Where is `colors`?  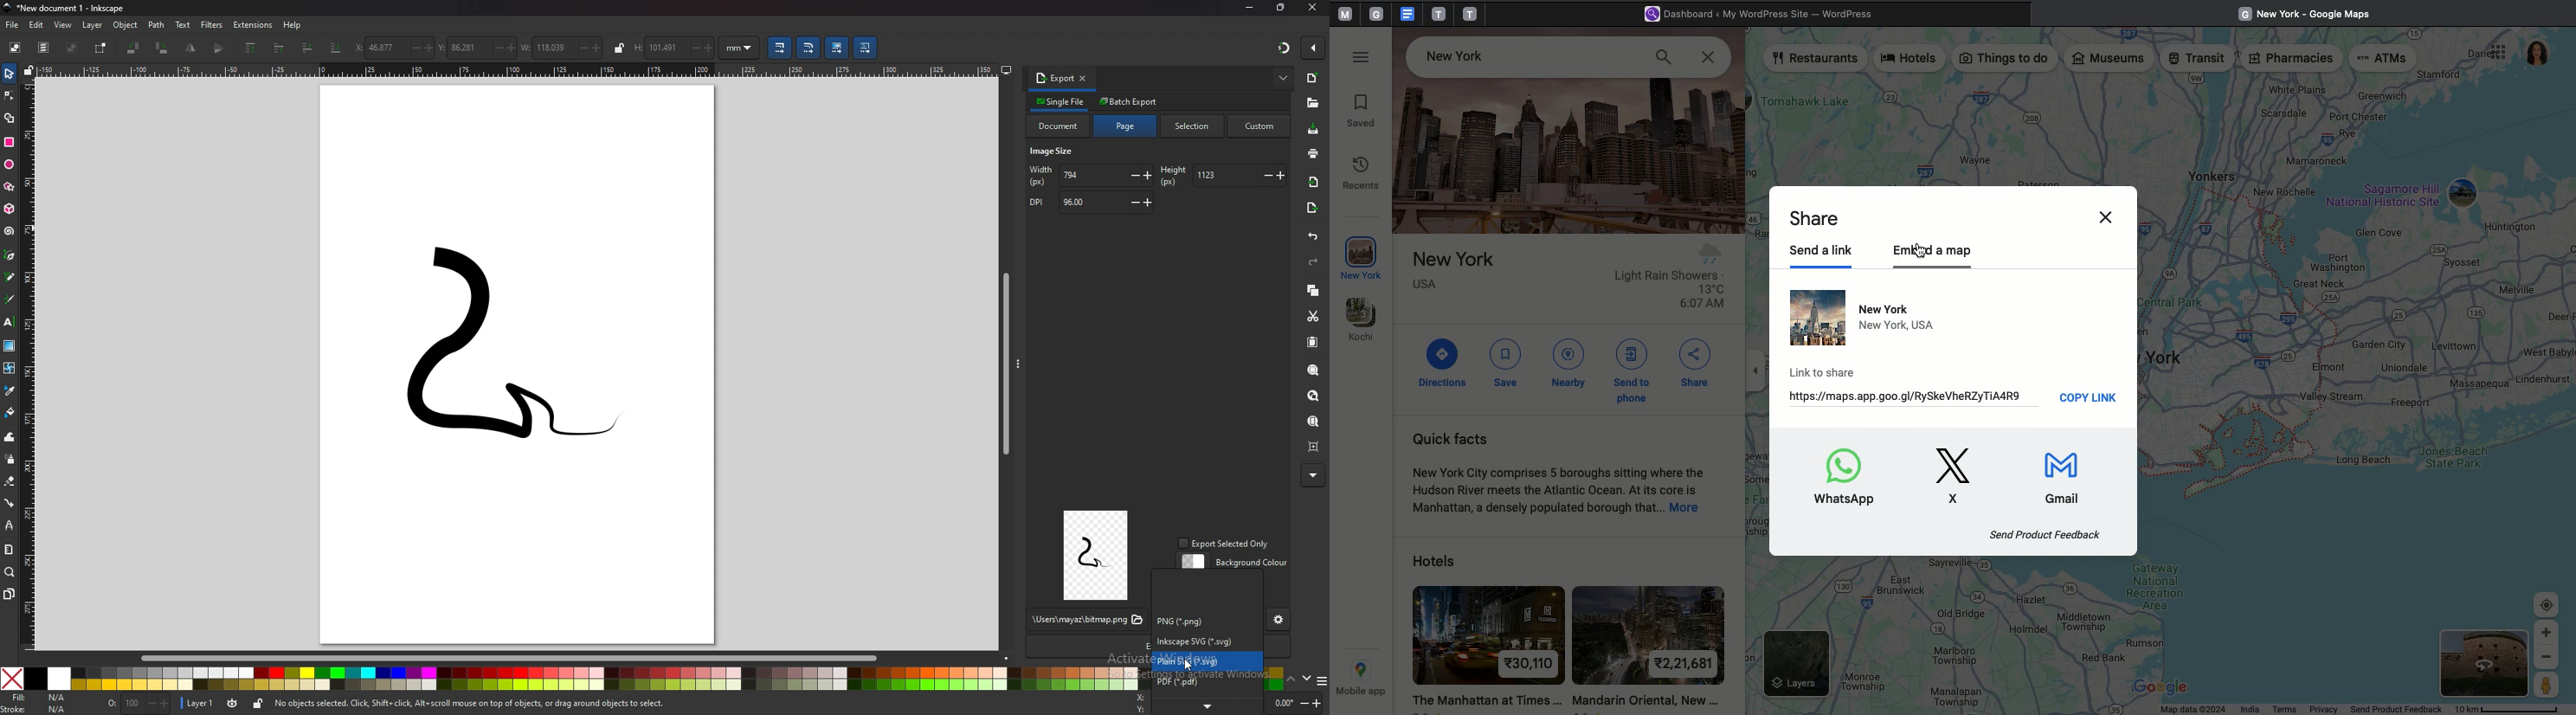
colors is located at coordinates (569, 678).